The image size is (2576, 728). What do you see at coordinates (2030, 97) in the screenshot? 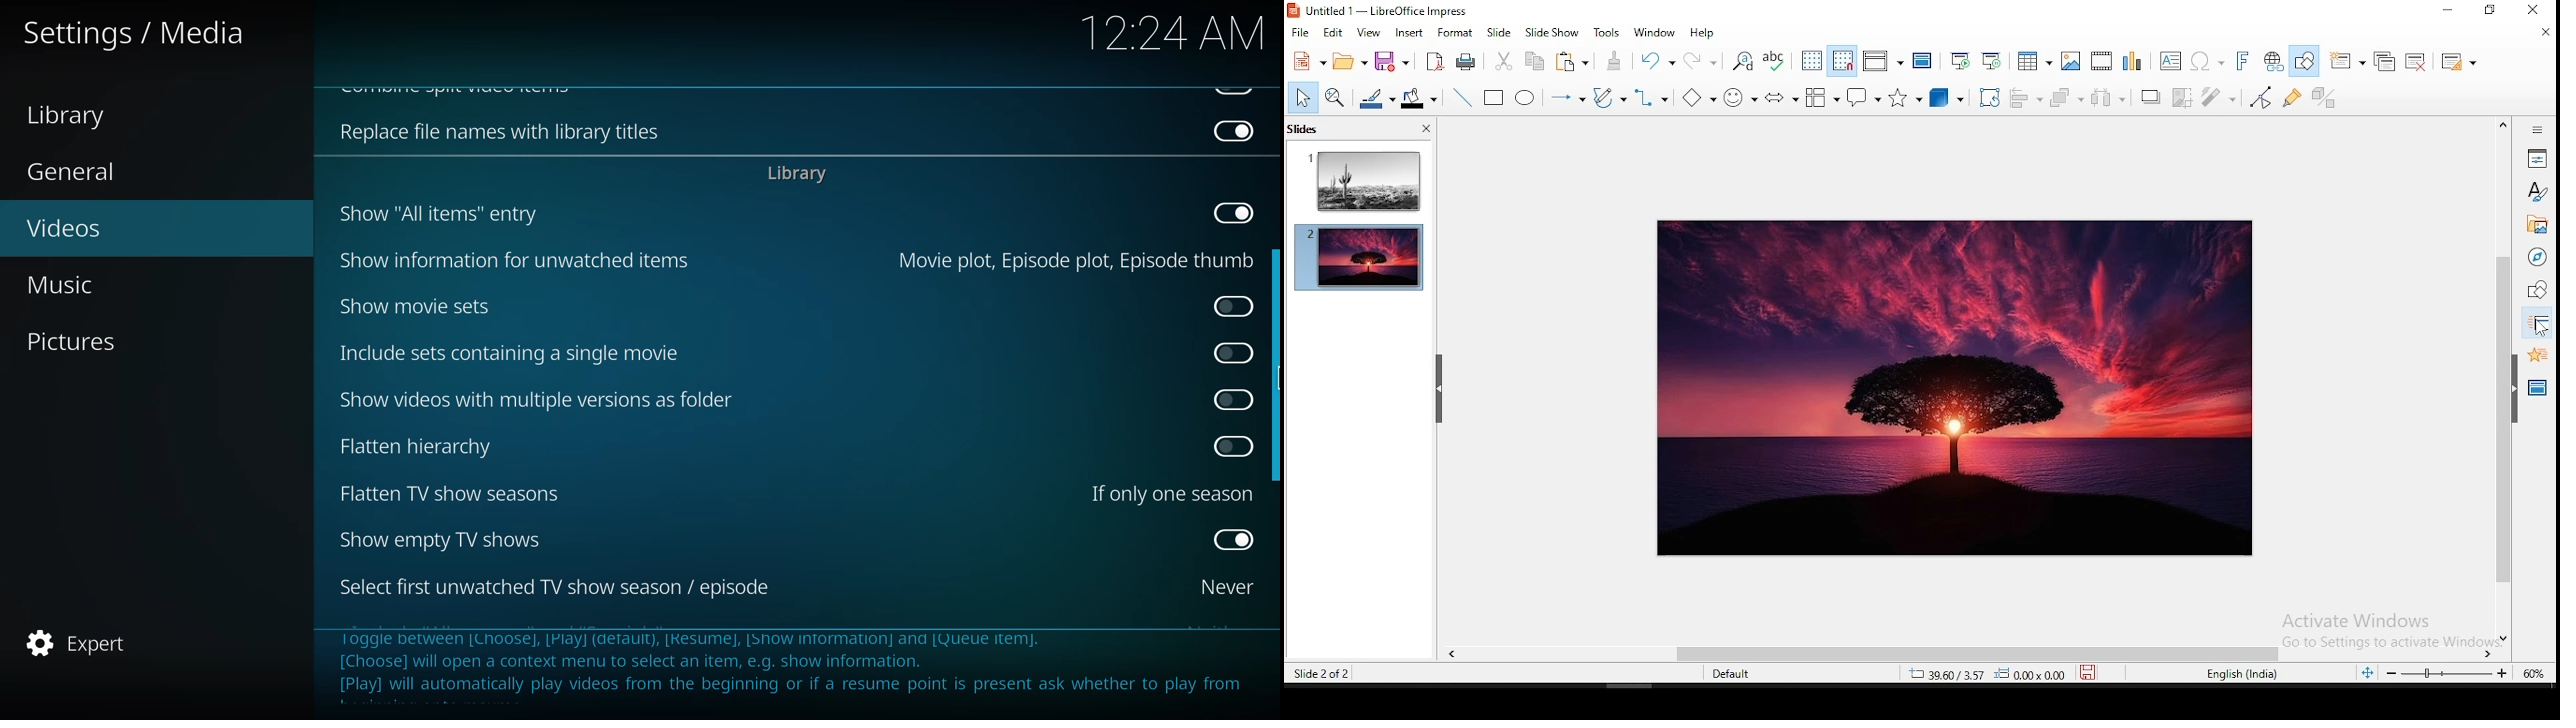
I see `align objects` at bounding box center [2030, 97].